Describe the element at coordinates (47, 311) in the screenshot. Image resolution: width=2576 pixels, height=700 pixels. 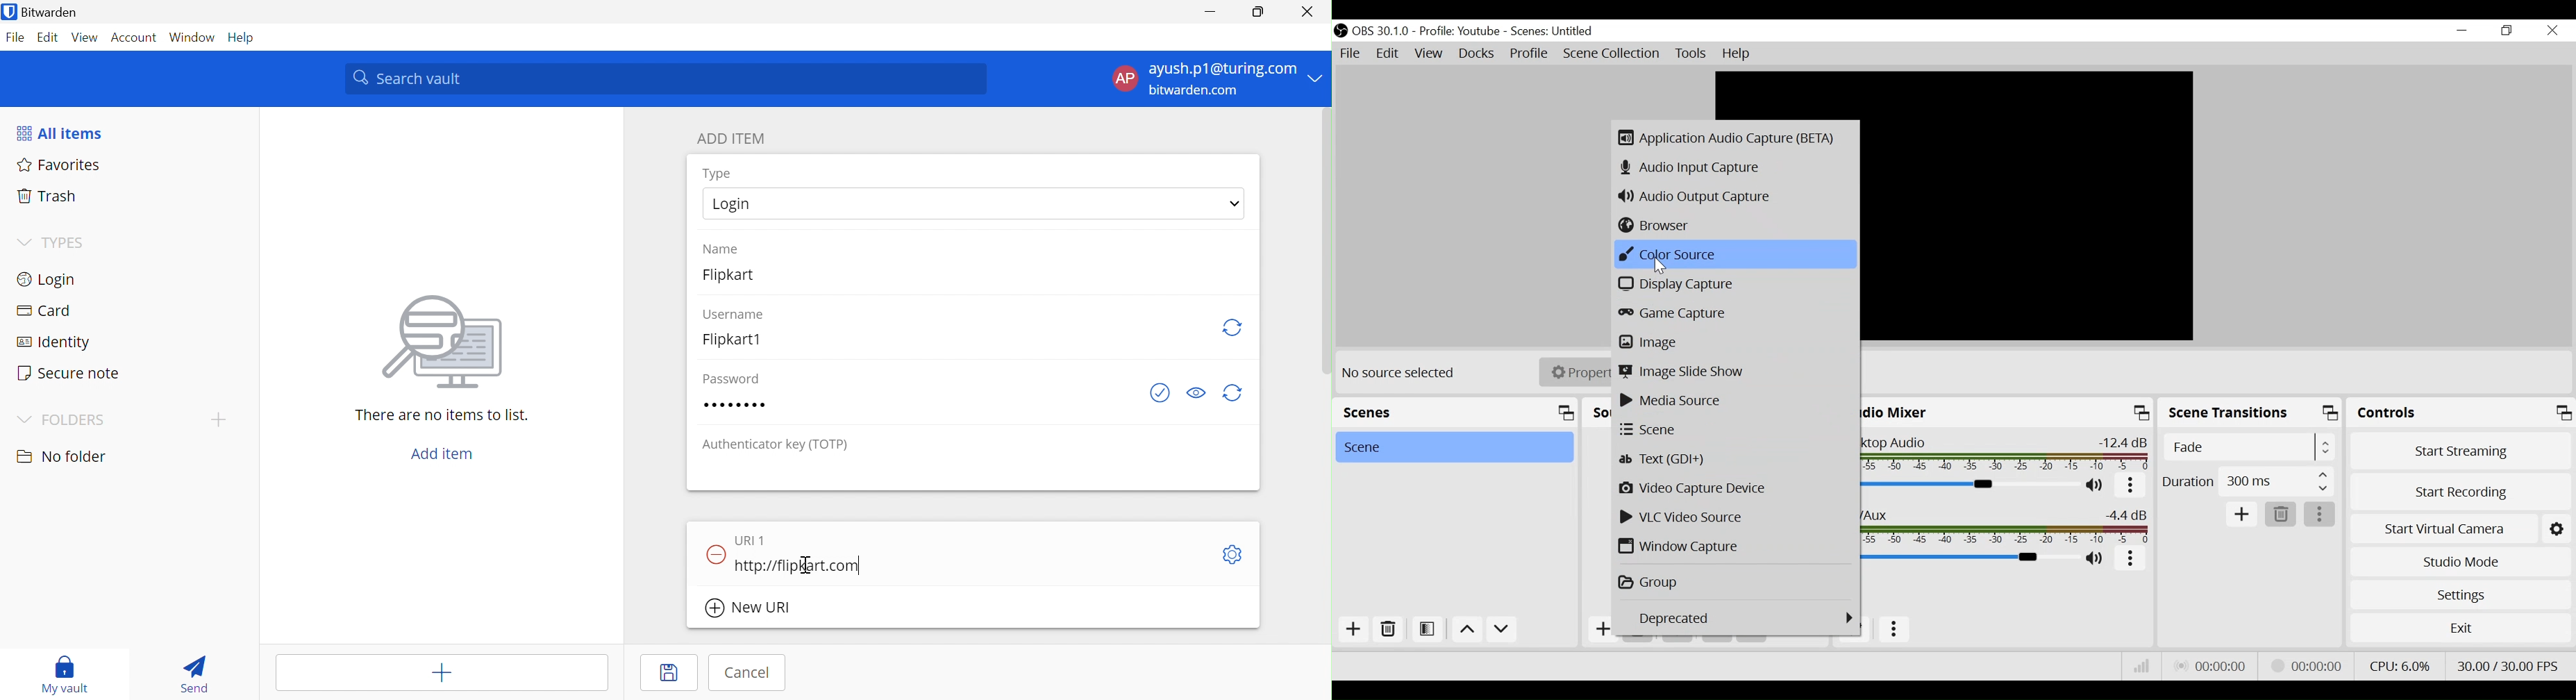
I see `Card` at that location.